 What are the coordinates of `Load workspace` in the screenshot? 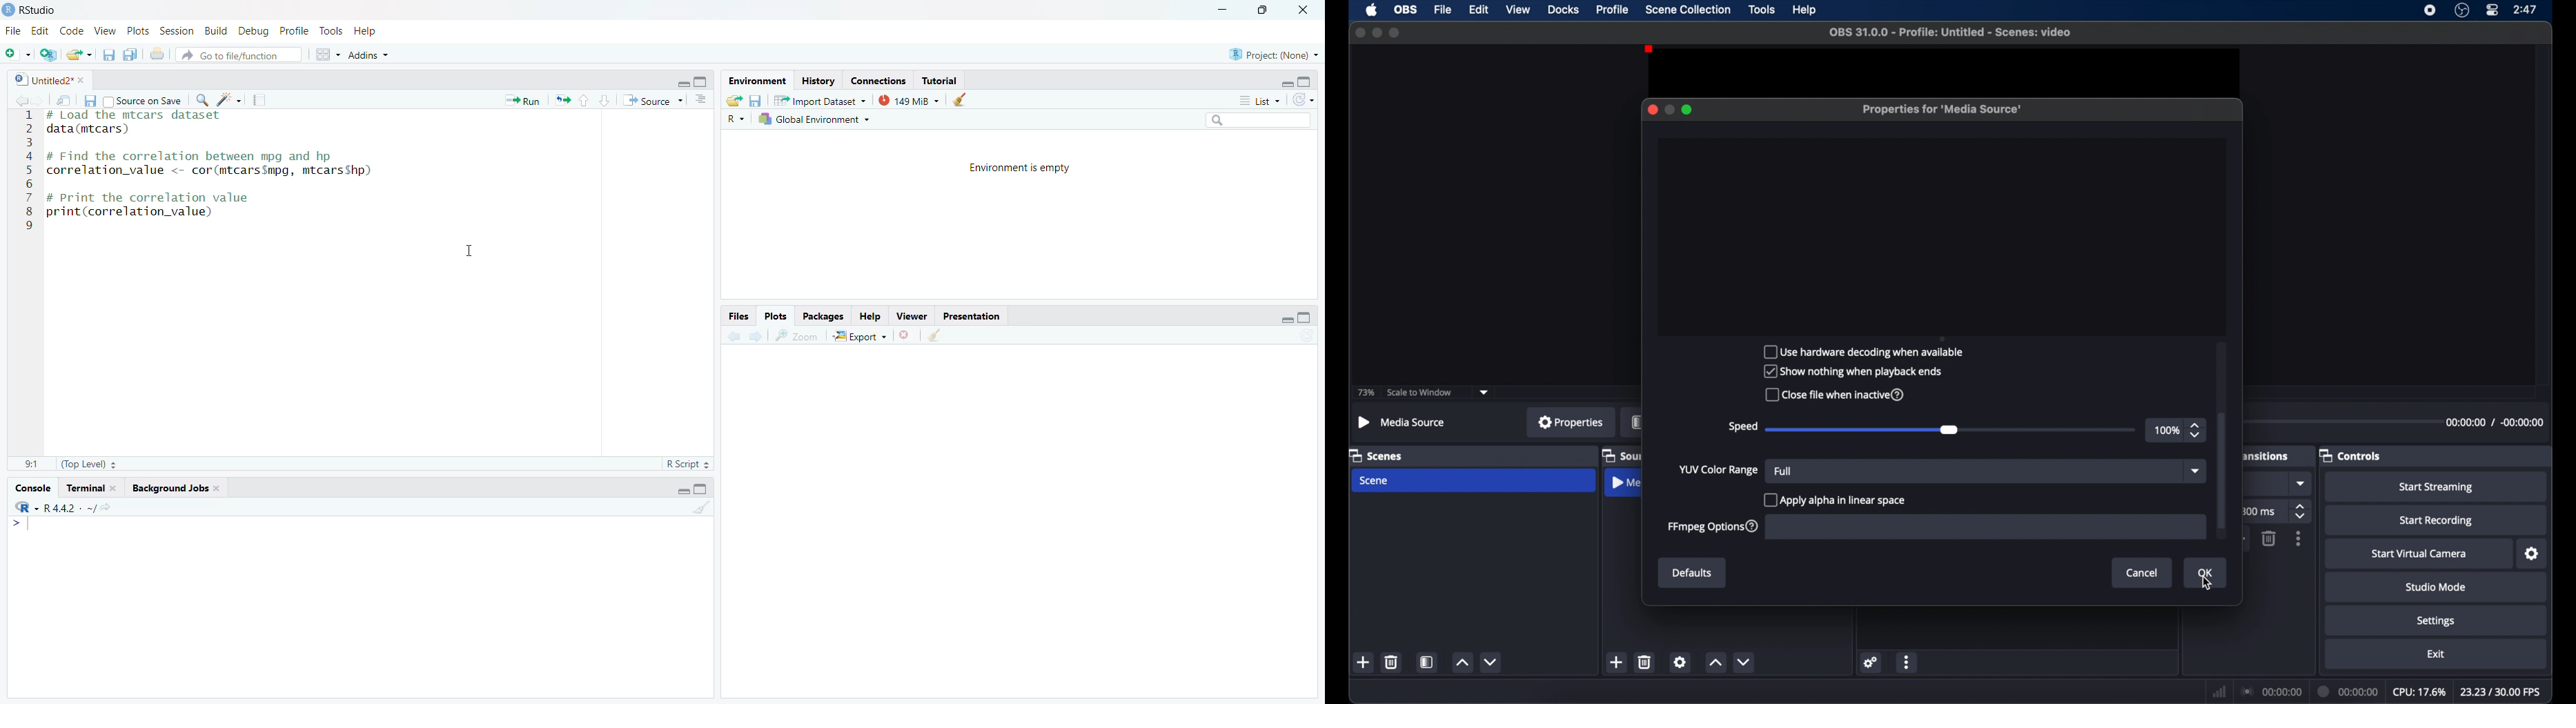 It's located at (732, 101).